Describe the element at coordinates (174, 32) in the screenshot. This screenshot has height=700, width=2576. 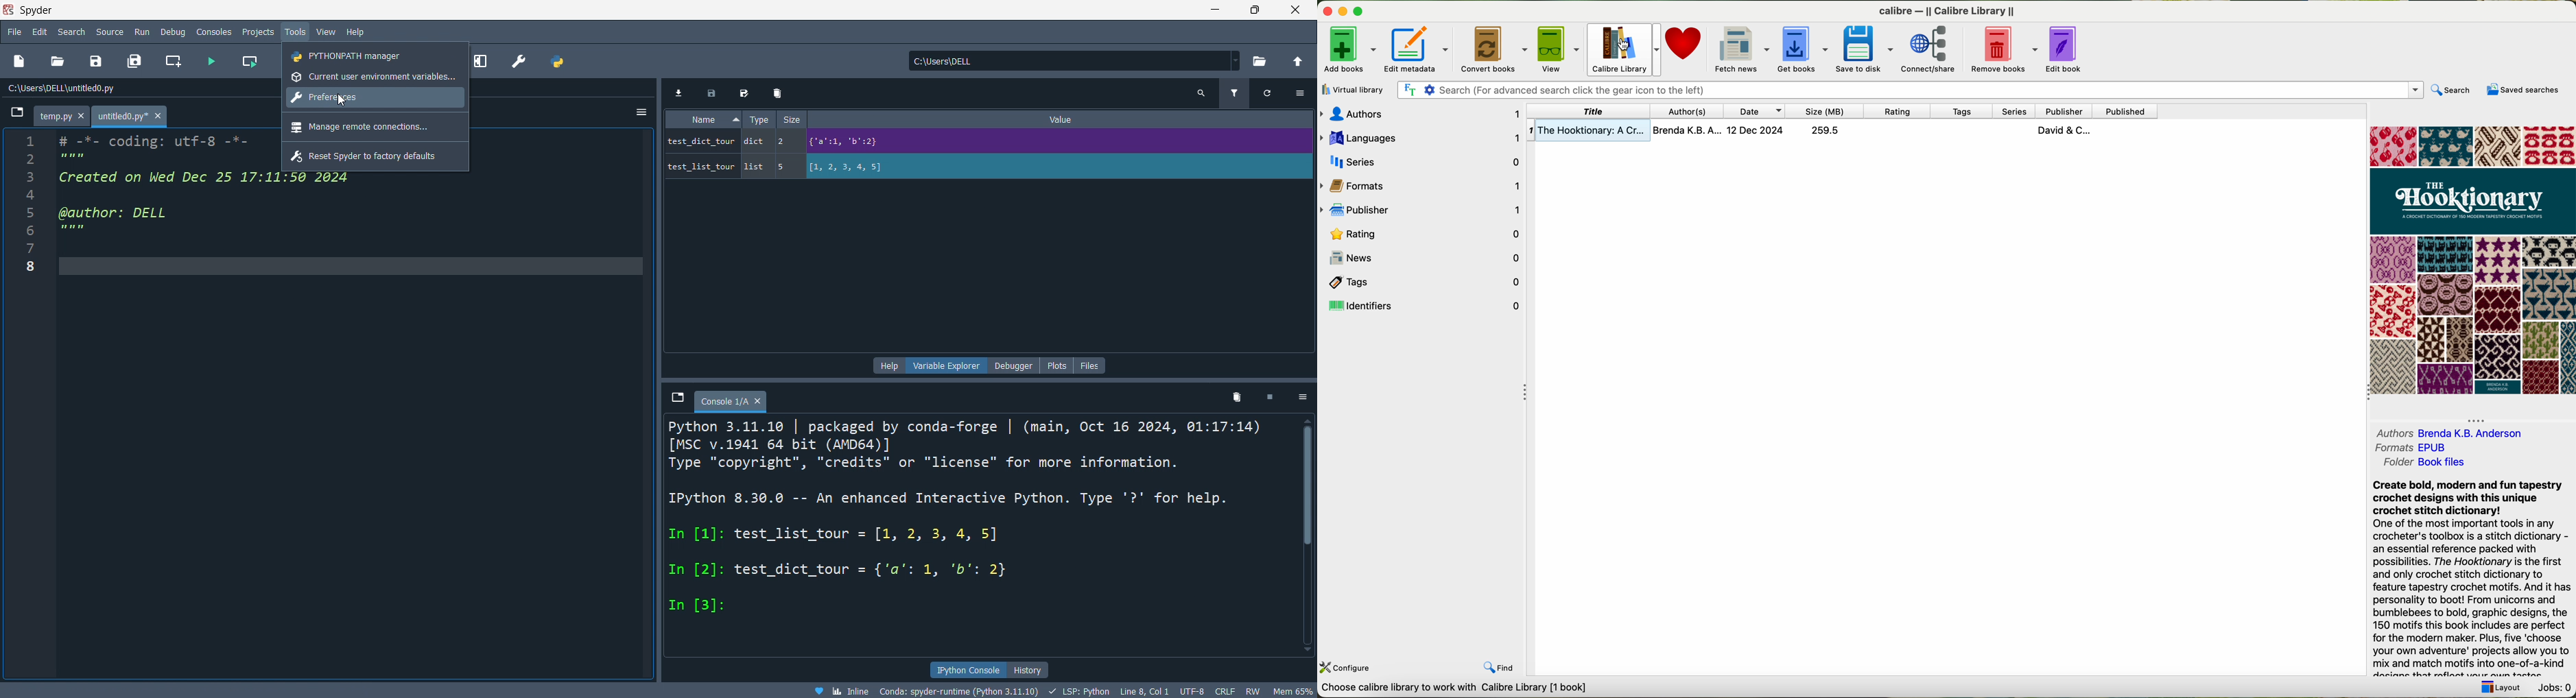
I see `debug` at that location.